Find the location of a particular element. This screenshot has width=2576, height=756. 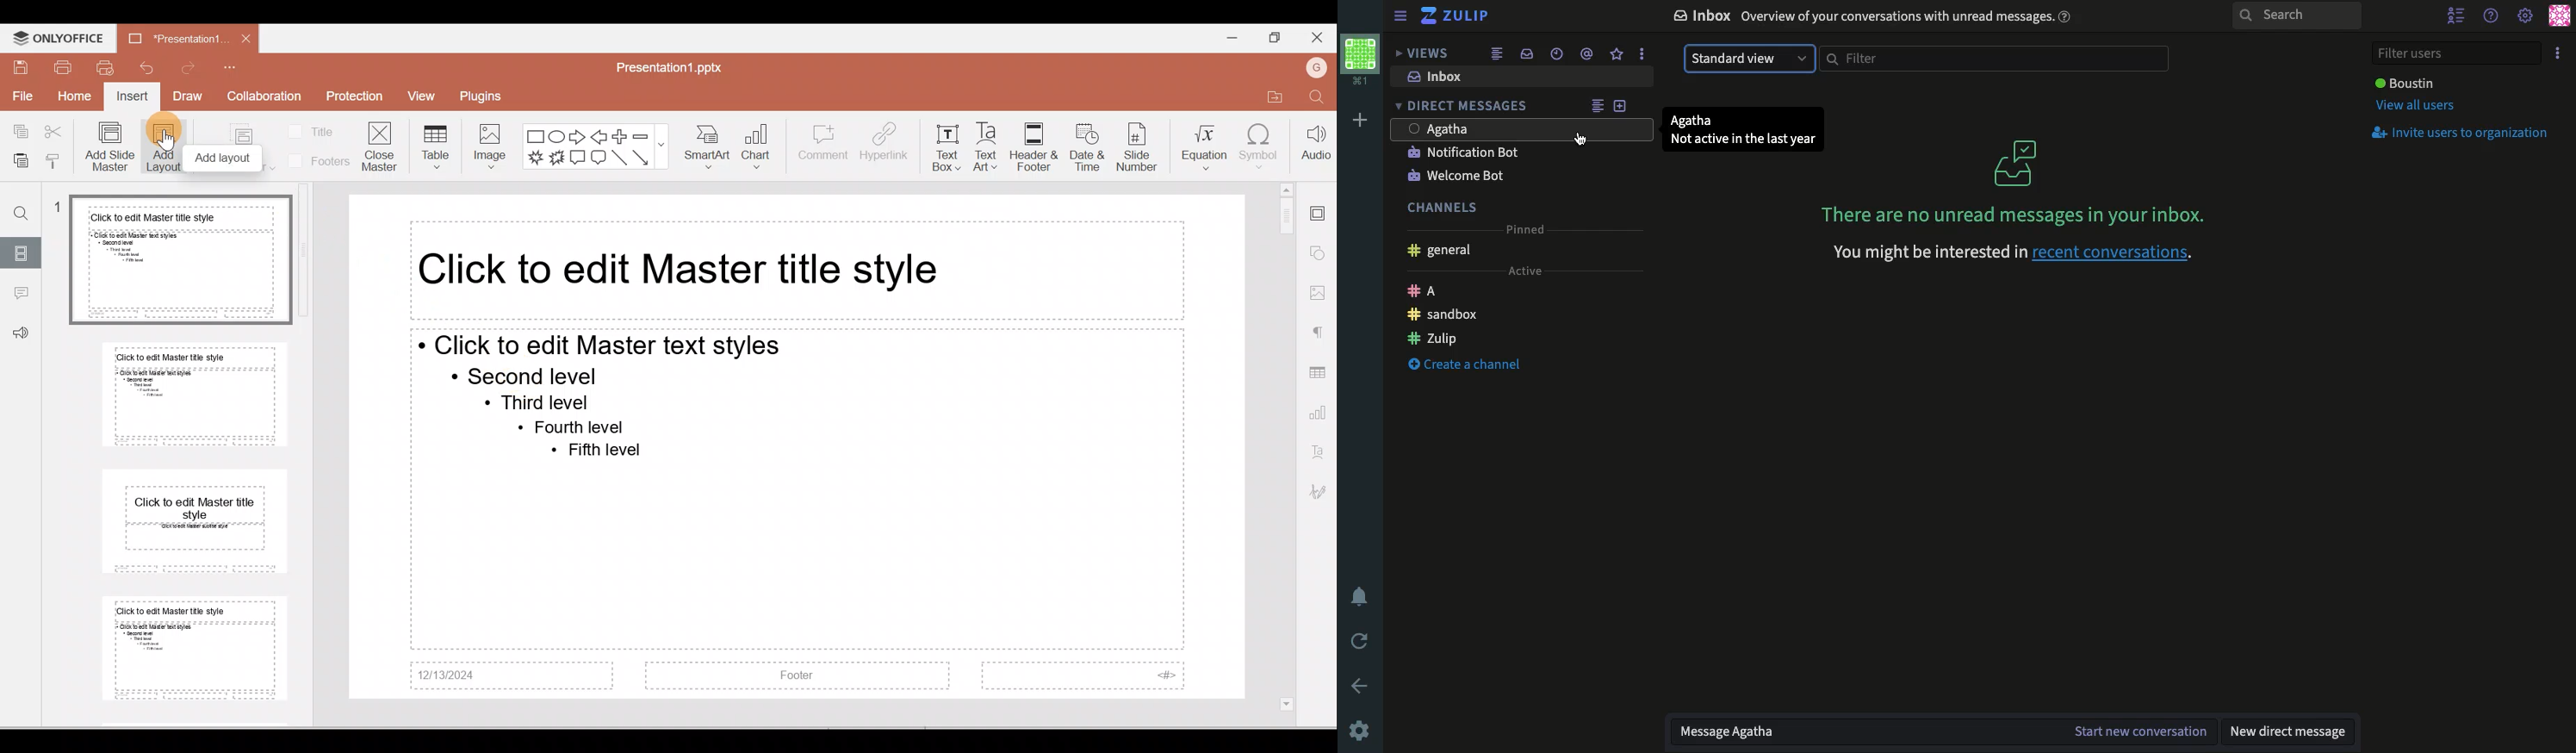

Left arrow is located at coordinates (601, 135).